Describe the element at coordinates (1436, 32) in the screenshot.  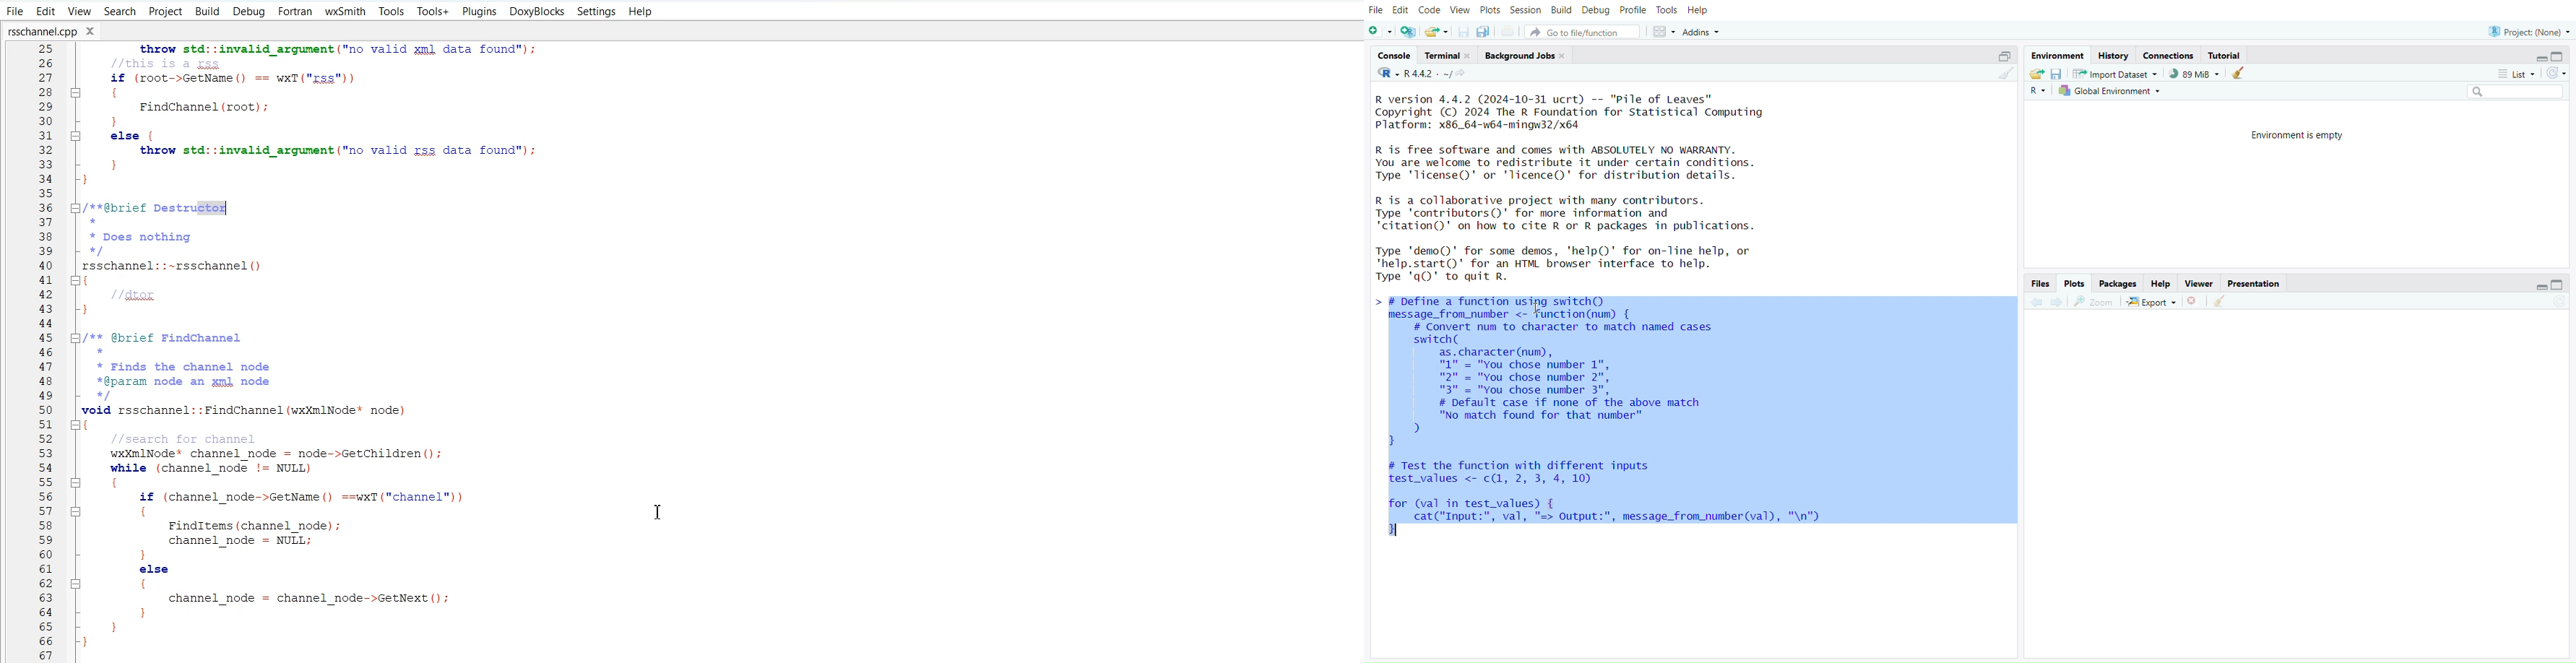
I see `Open an existing file (Ctrl + O)` at that location.